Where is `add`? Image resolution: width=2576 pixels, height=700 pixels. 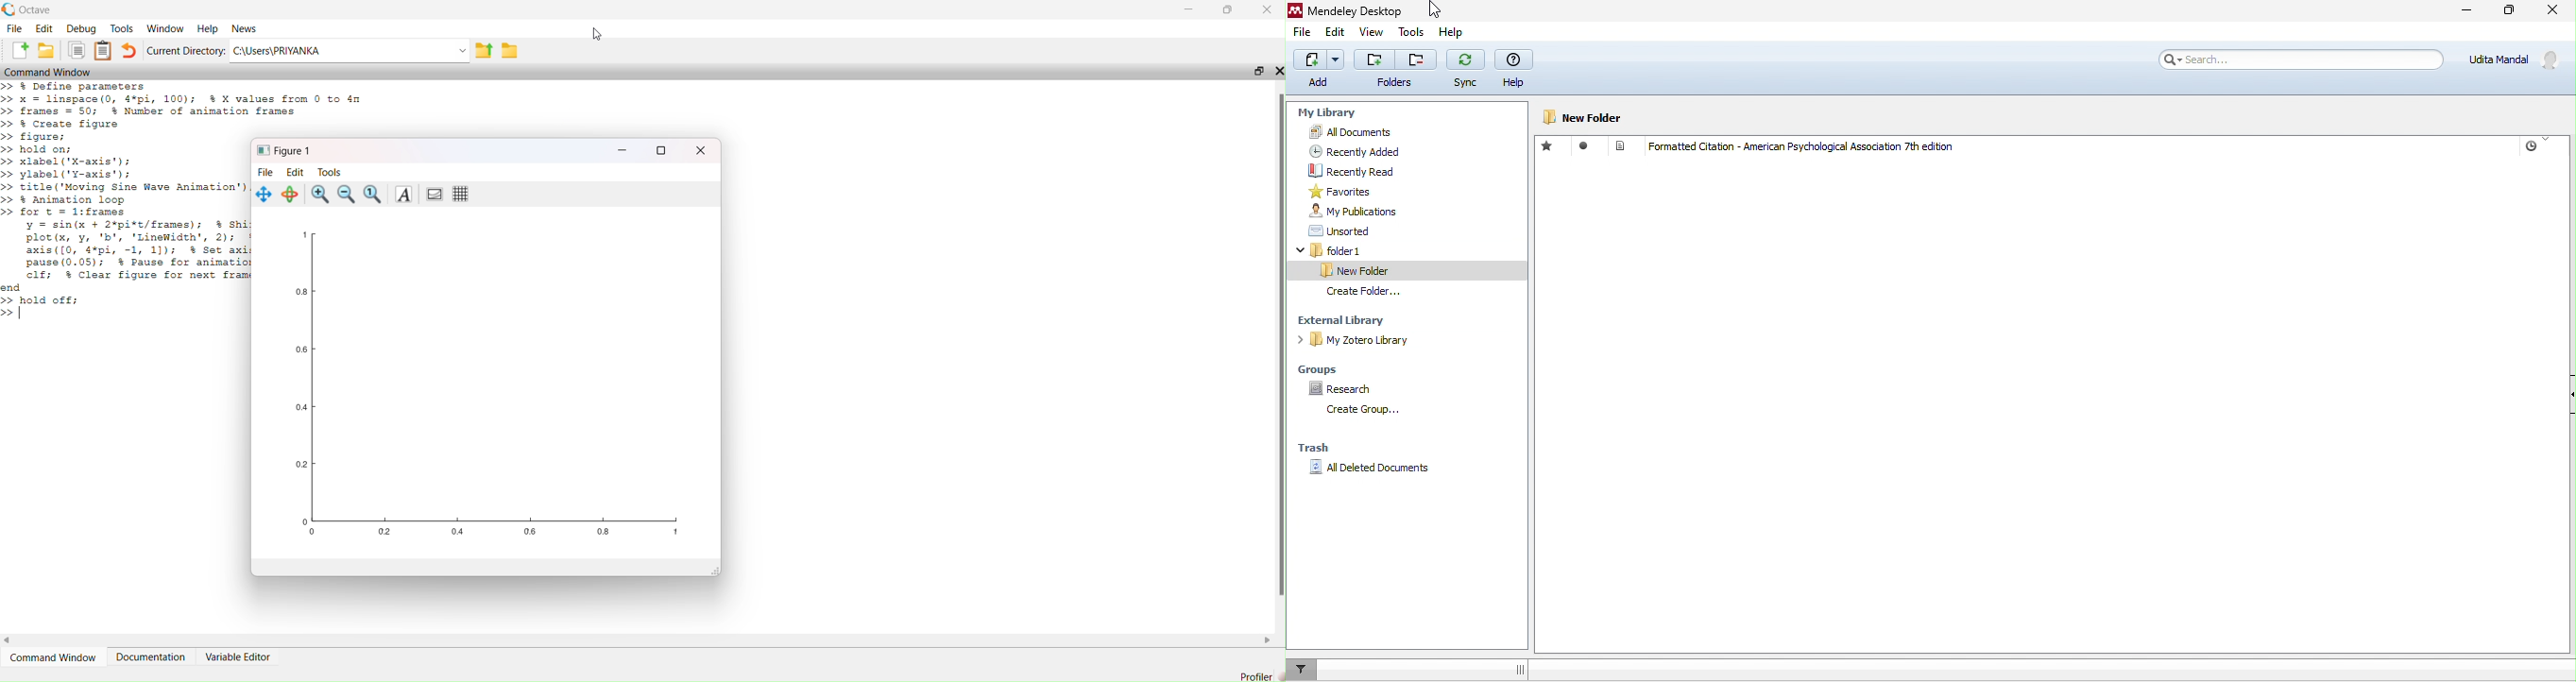 add is located at coordinates (23, 52).